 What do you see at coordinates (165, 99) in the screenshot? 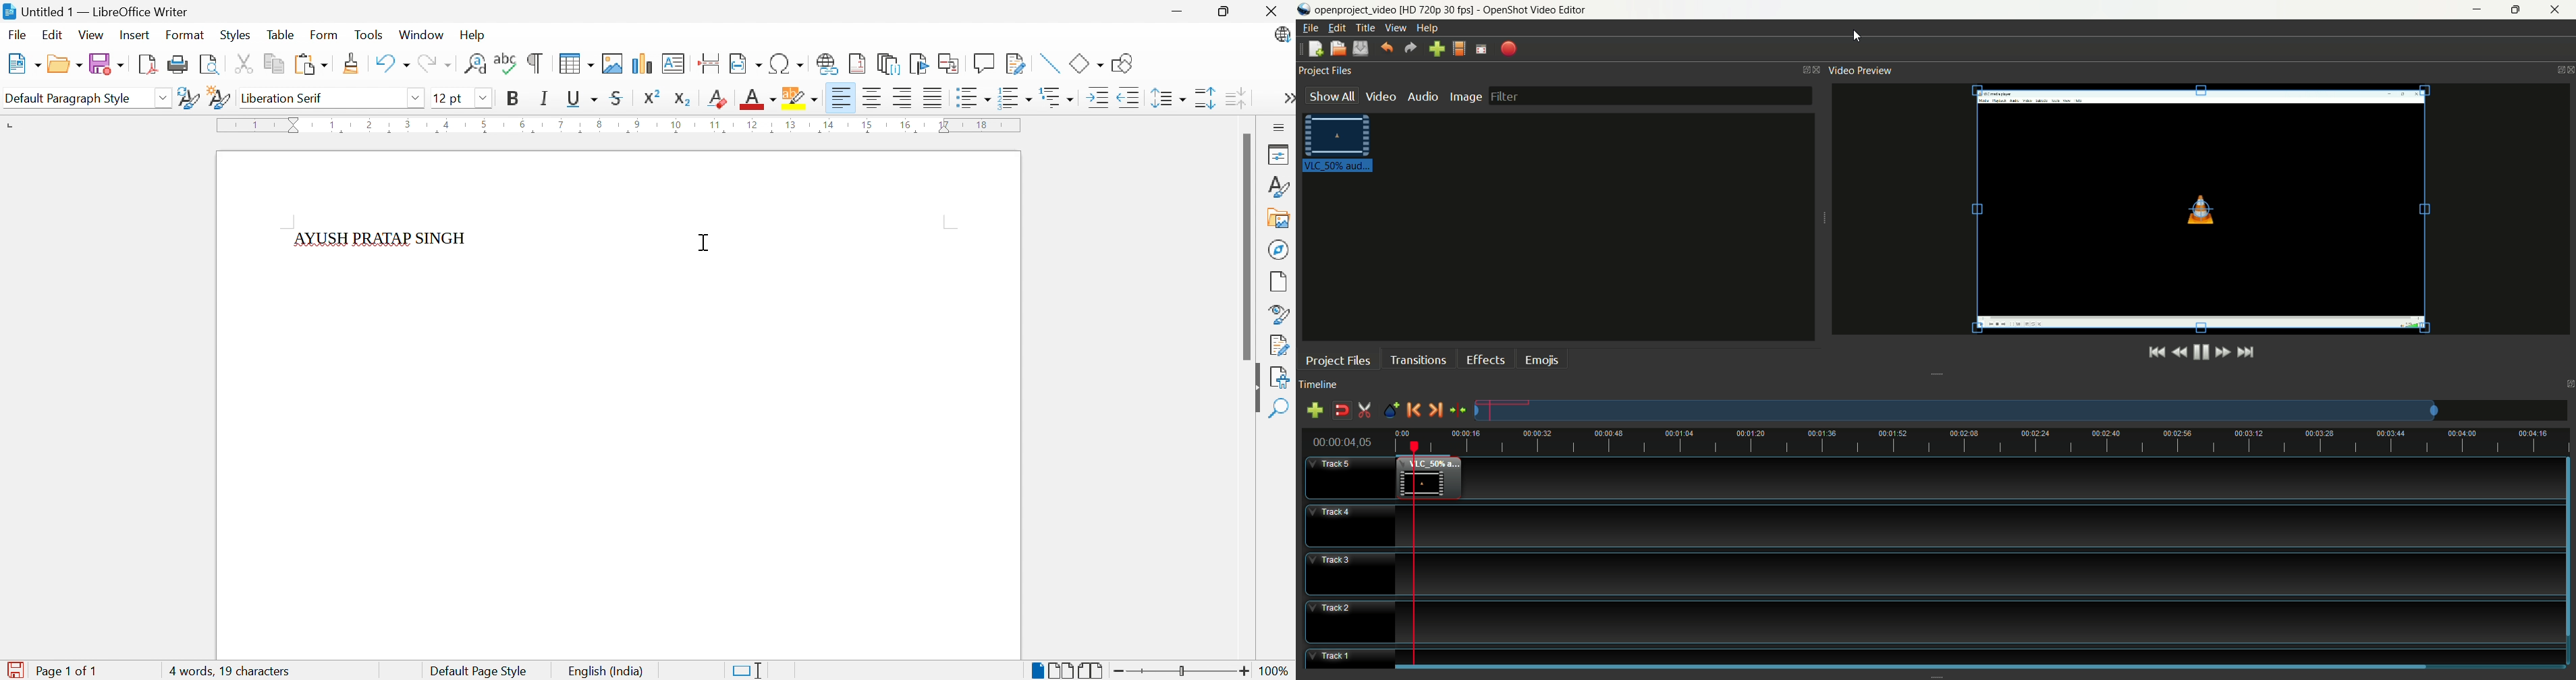
I see `Drop Down` at bounding box center [165, 99].